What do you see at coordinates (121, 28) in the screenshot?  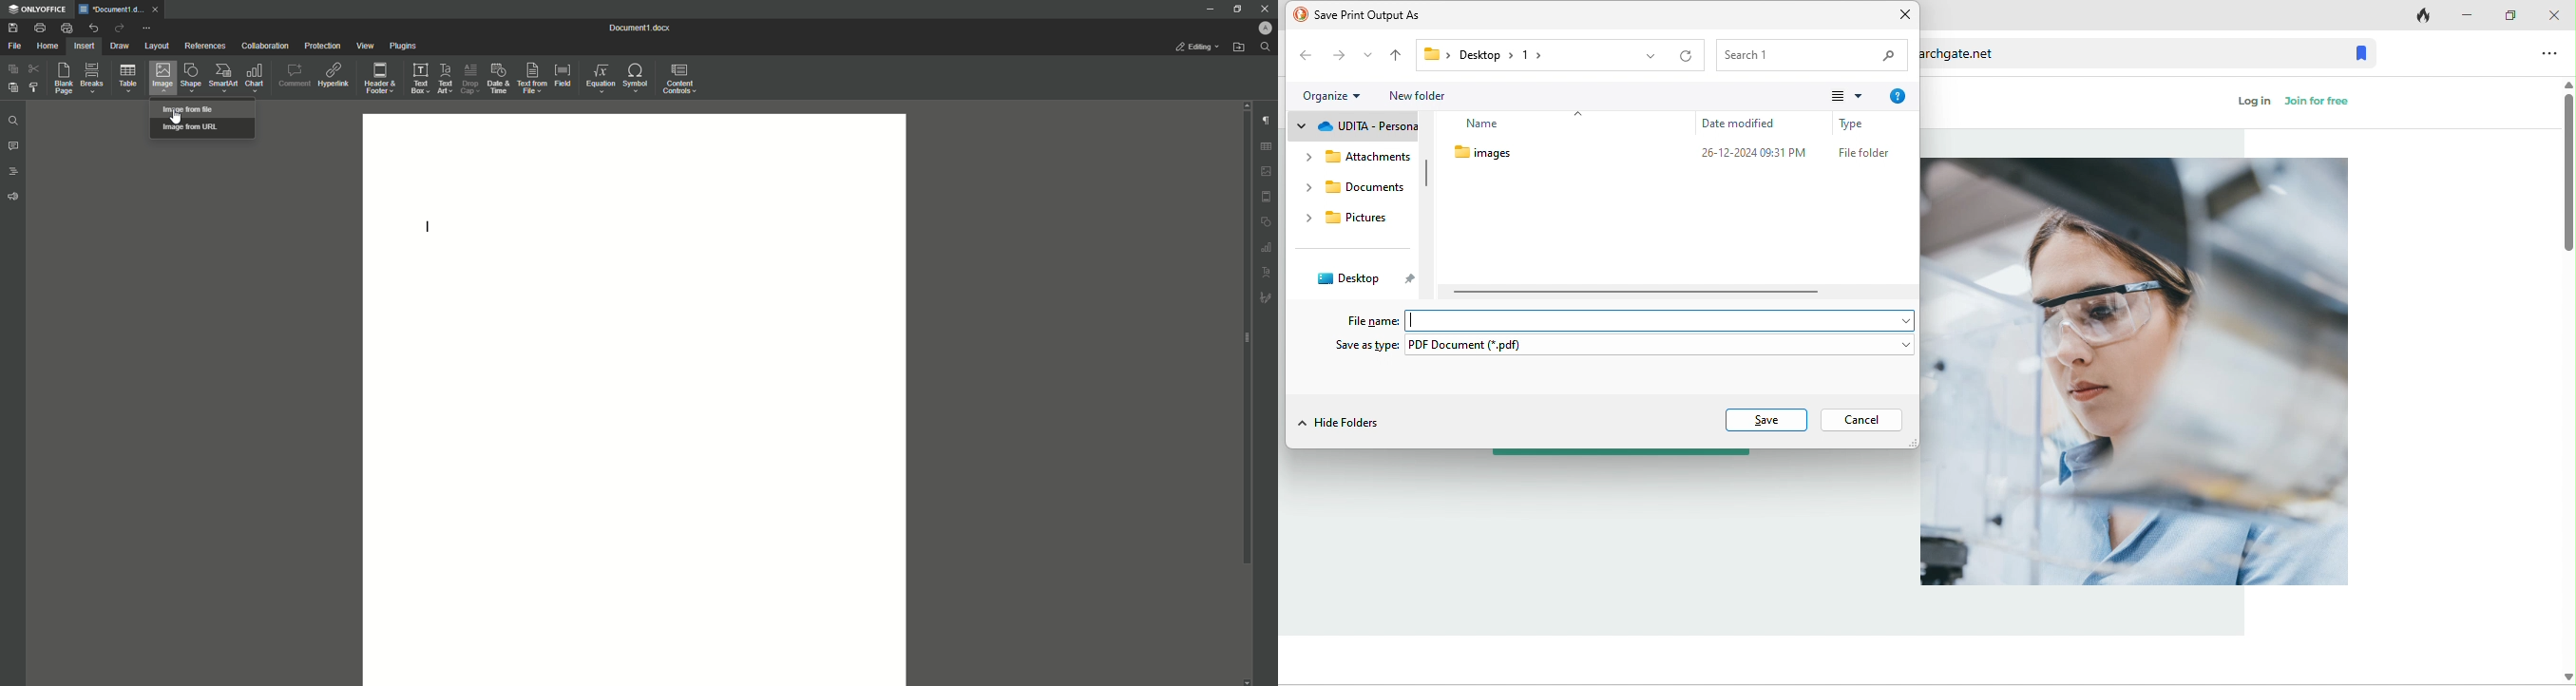 I see `Redo` at bounding box center [121, 28].